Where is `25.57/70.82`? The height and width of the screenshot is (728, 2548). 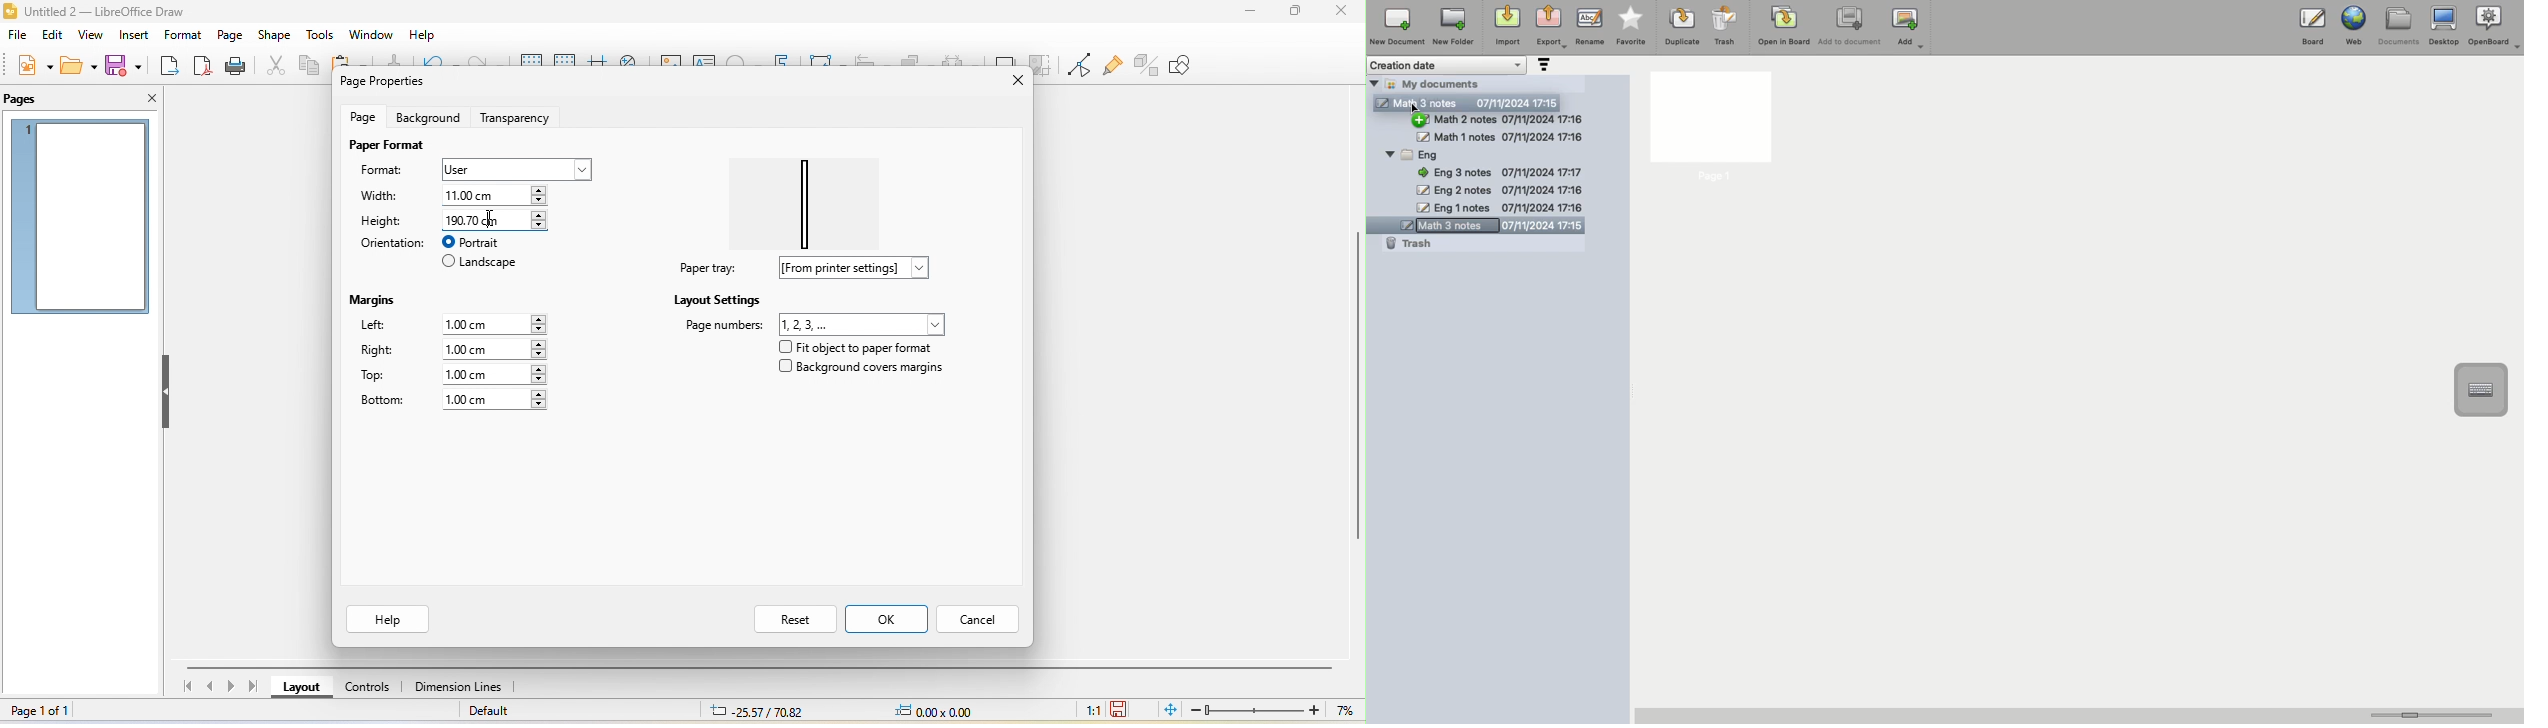
25.57/70.82 is located at coordinates (757, 711).